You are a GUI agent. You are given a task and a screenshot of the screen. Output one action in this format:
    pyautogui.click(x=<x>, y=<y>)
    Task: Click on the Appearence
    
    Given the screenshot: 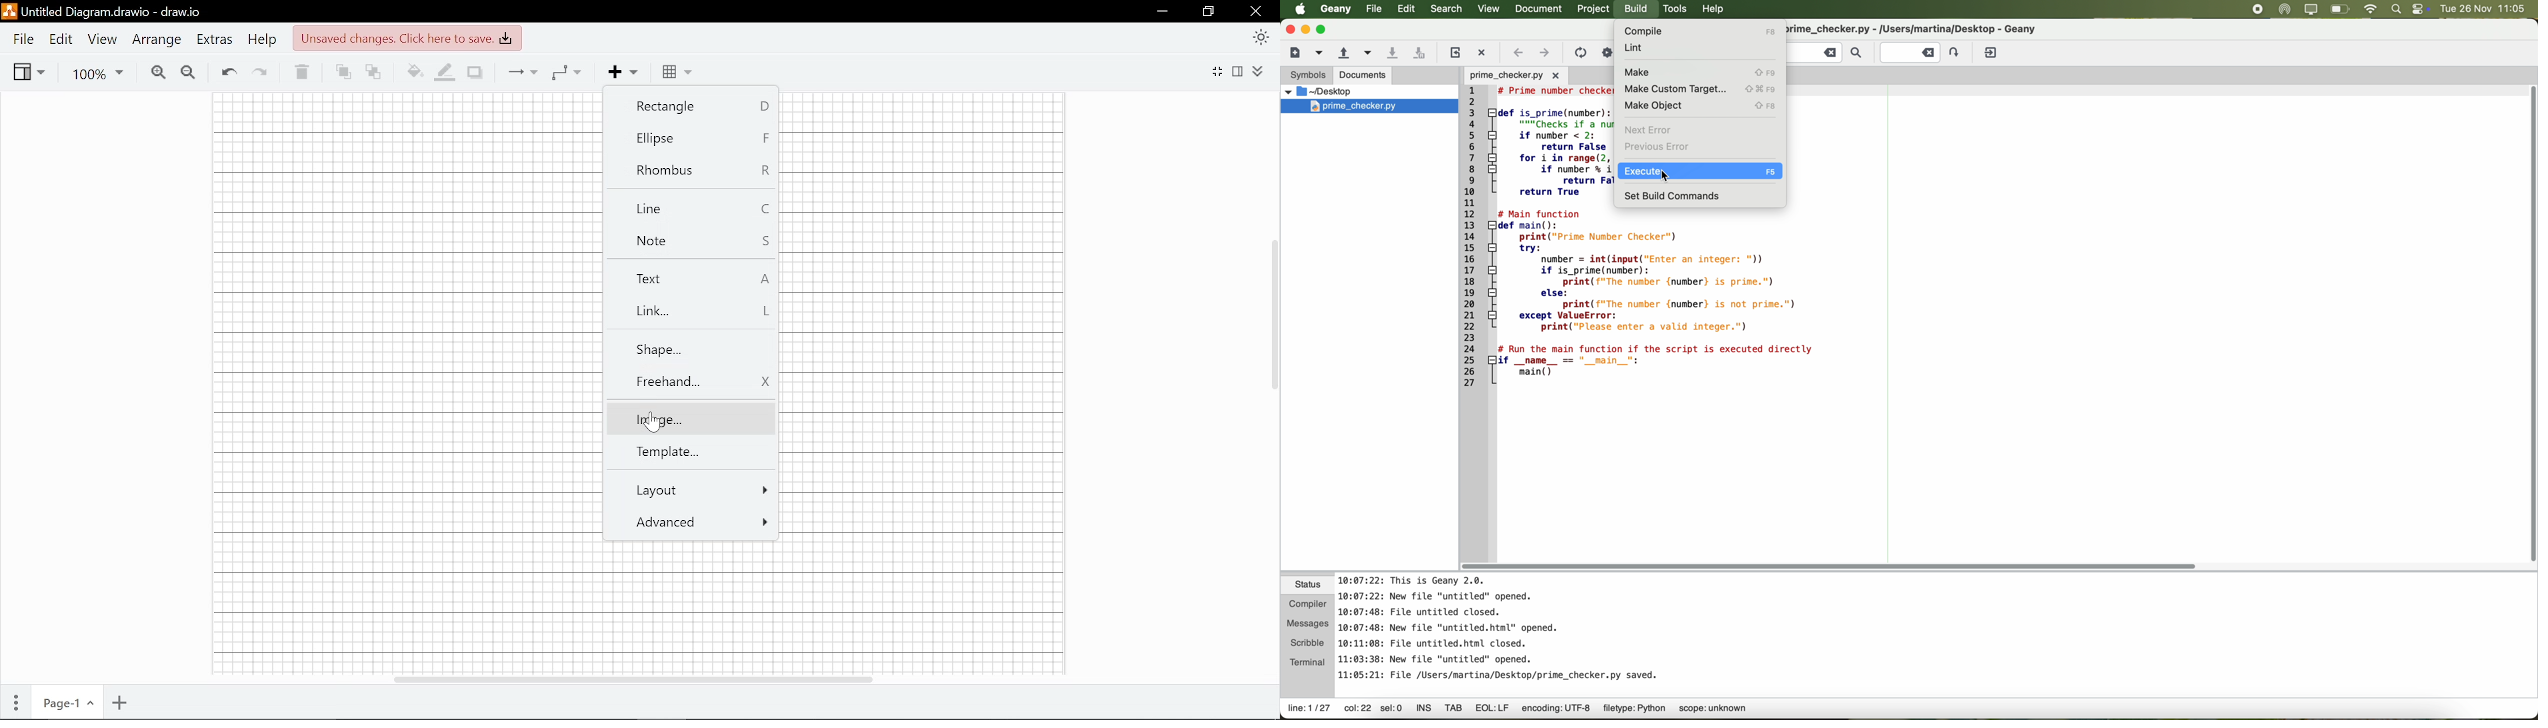 What is the action you would take?
    pyautogui.click(x=1262, y=37)
    